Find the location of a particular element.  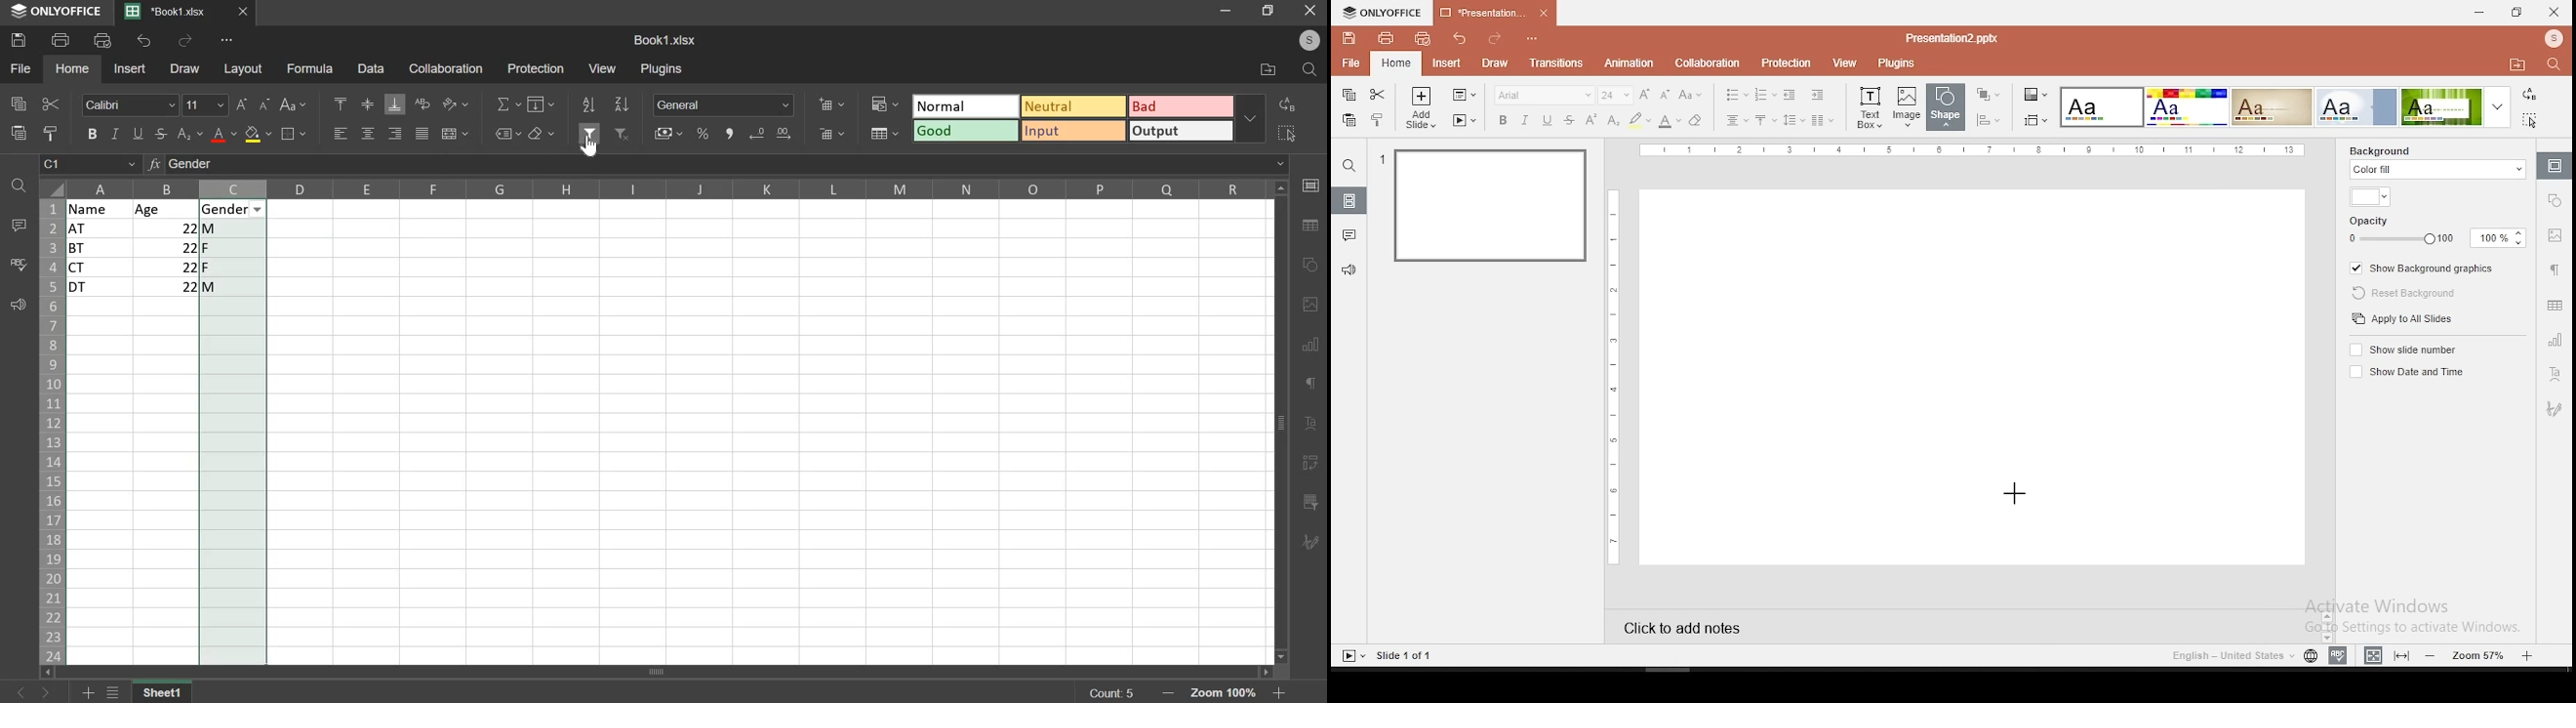

zoom in is located at coordinates (2527, 653).